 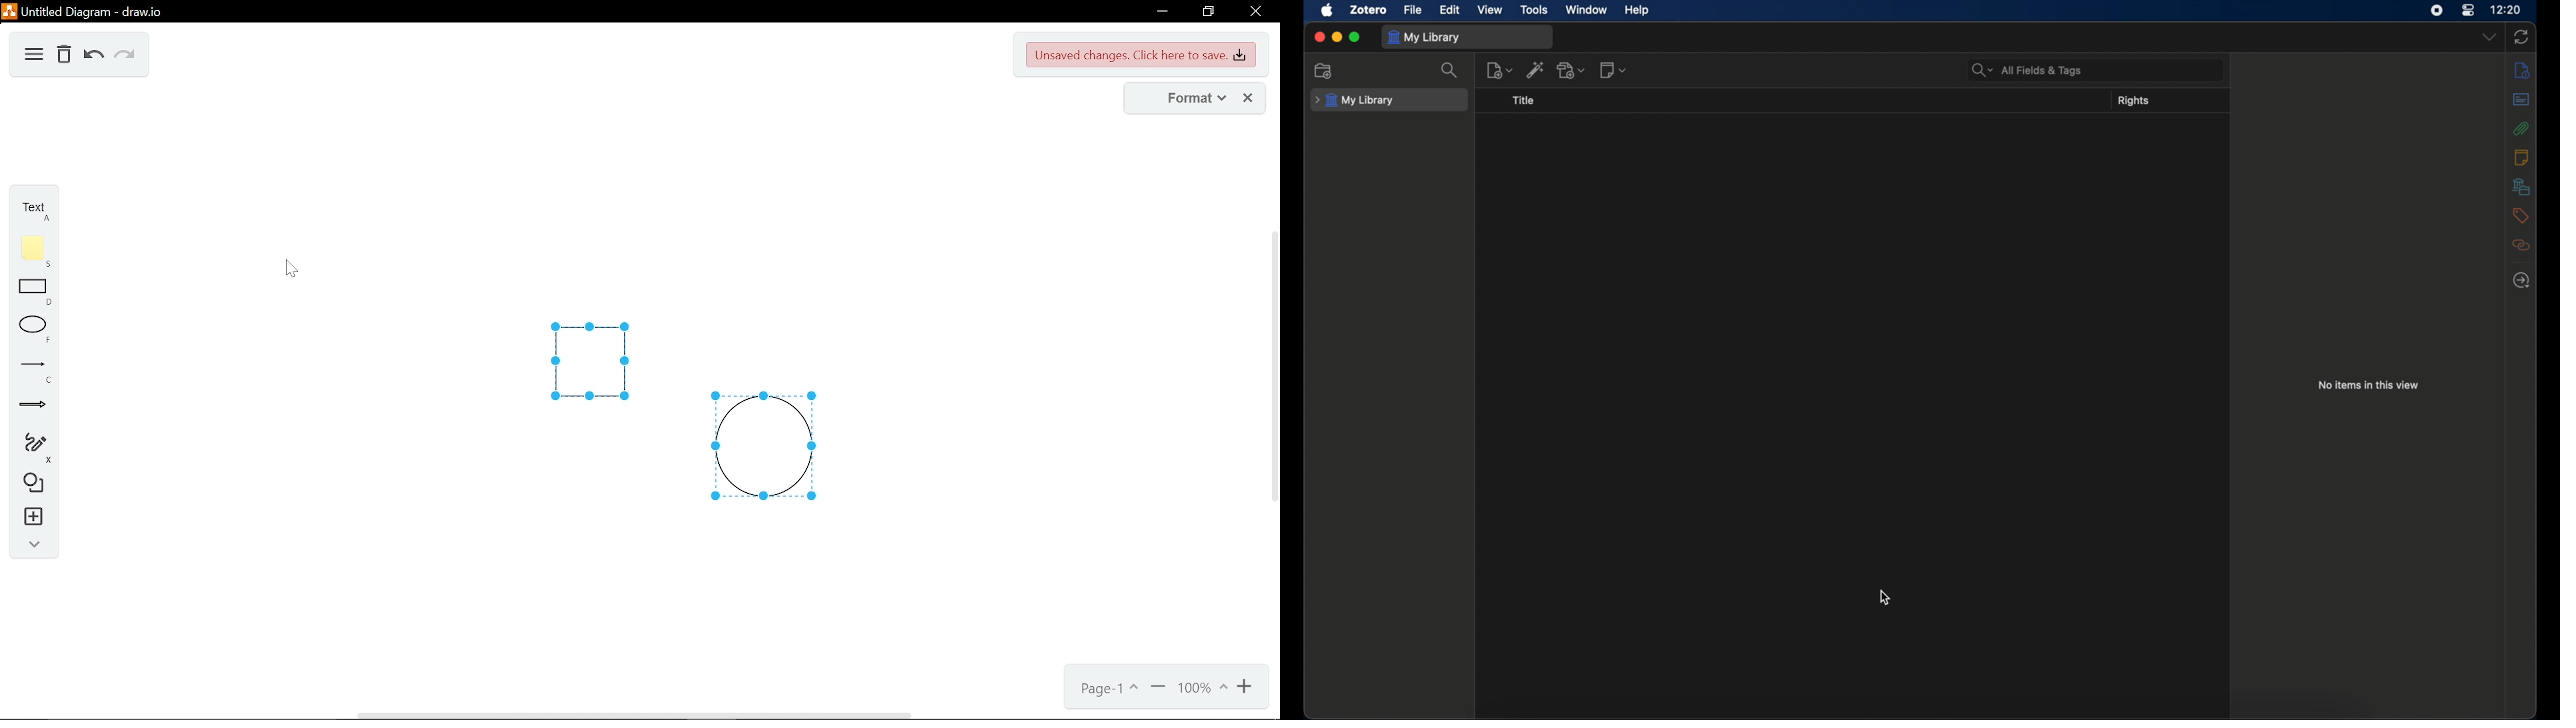 What do you see at coordinates (2368, 385) in the screenshot?
I see `no items in this view` at bounding box center [2368, 385].